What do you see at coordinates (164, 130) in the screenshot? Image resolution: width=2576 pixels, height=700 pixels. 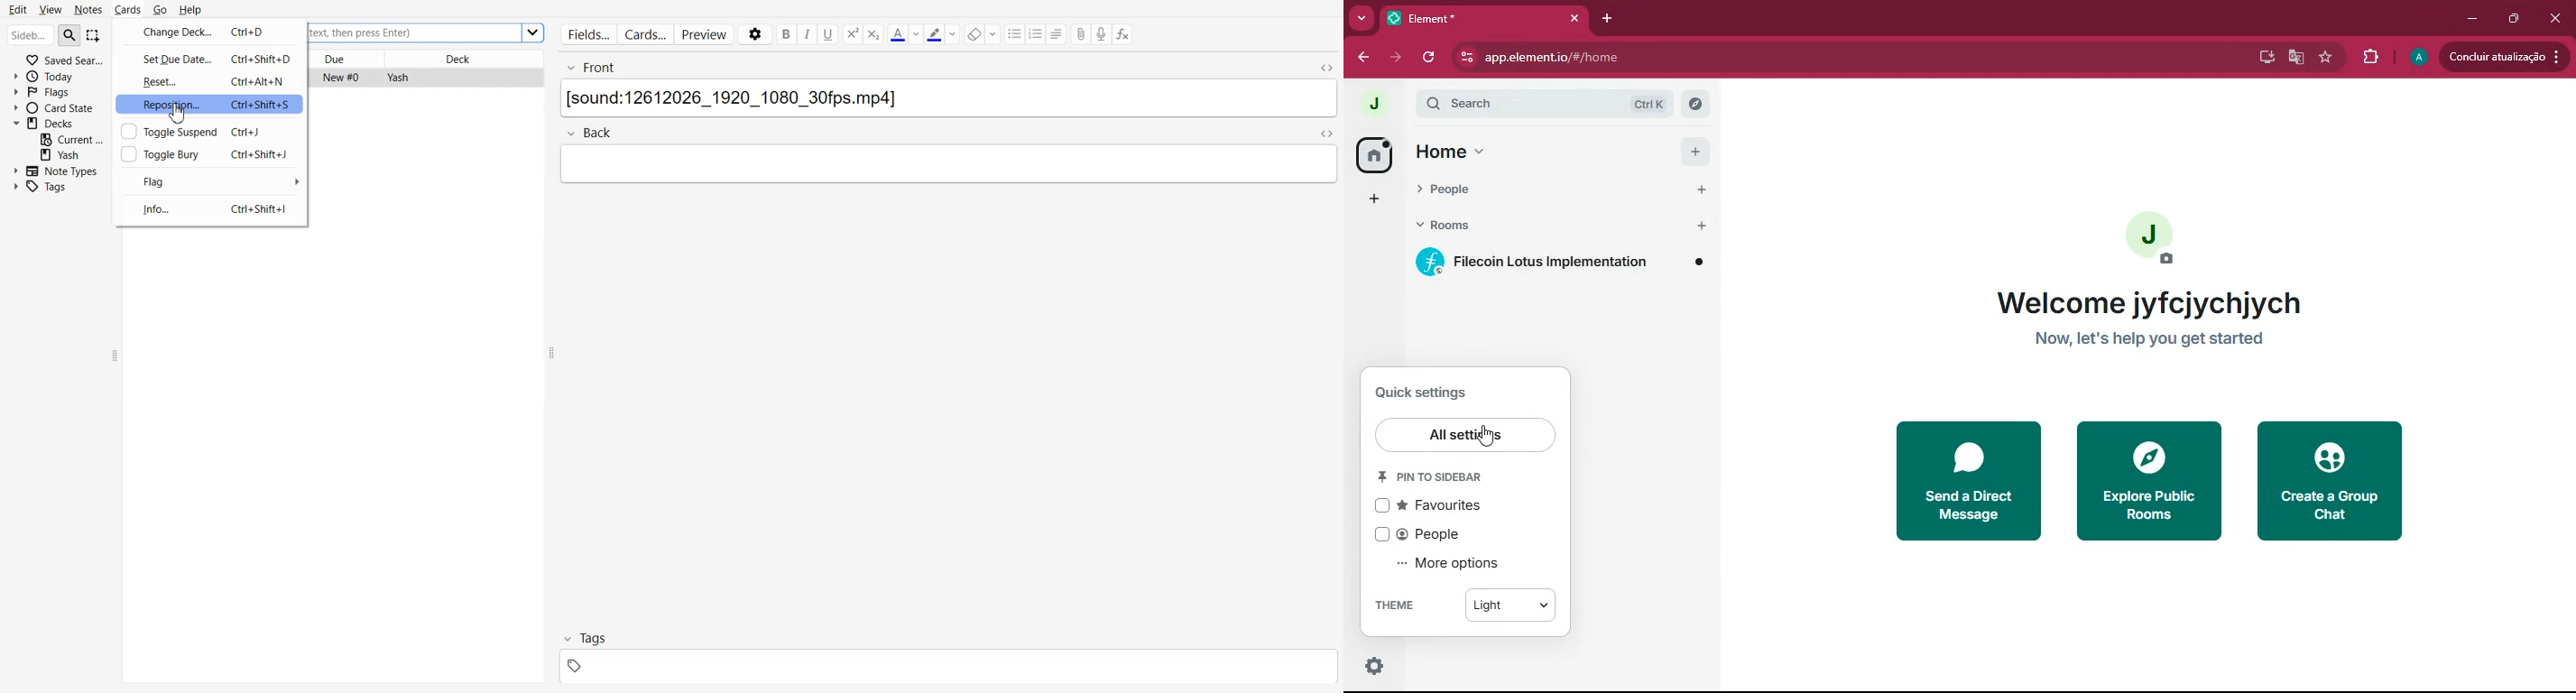 I see `Toggle Suspend` at bounding box center [164, 130].